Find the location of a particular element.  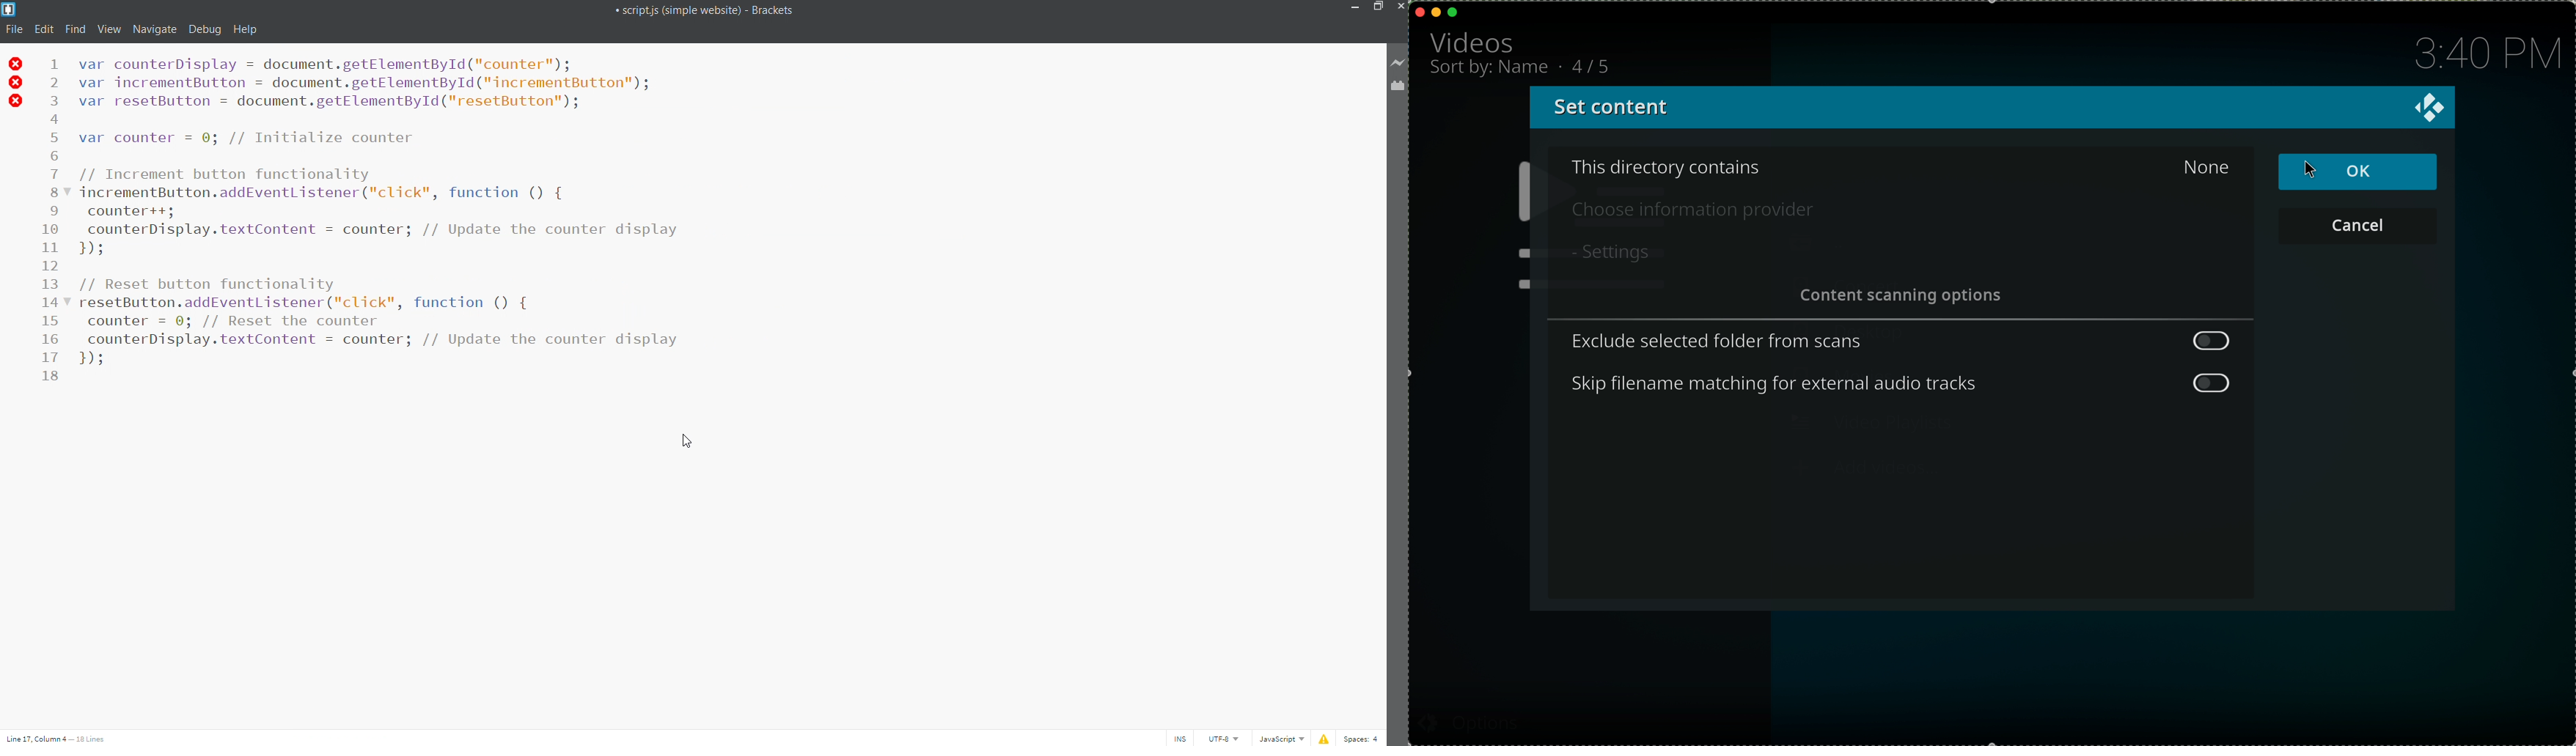

choose information provider is located at coordinates (1695, 210).